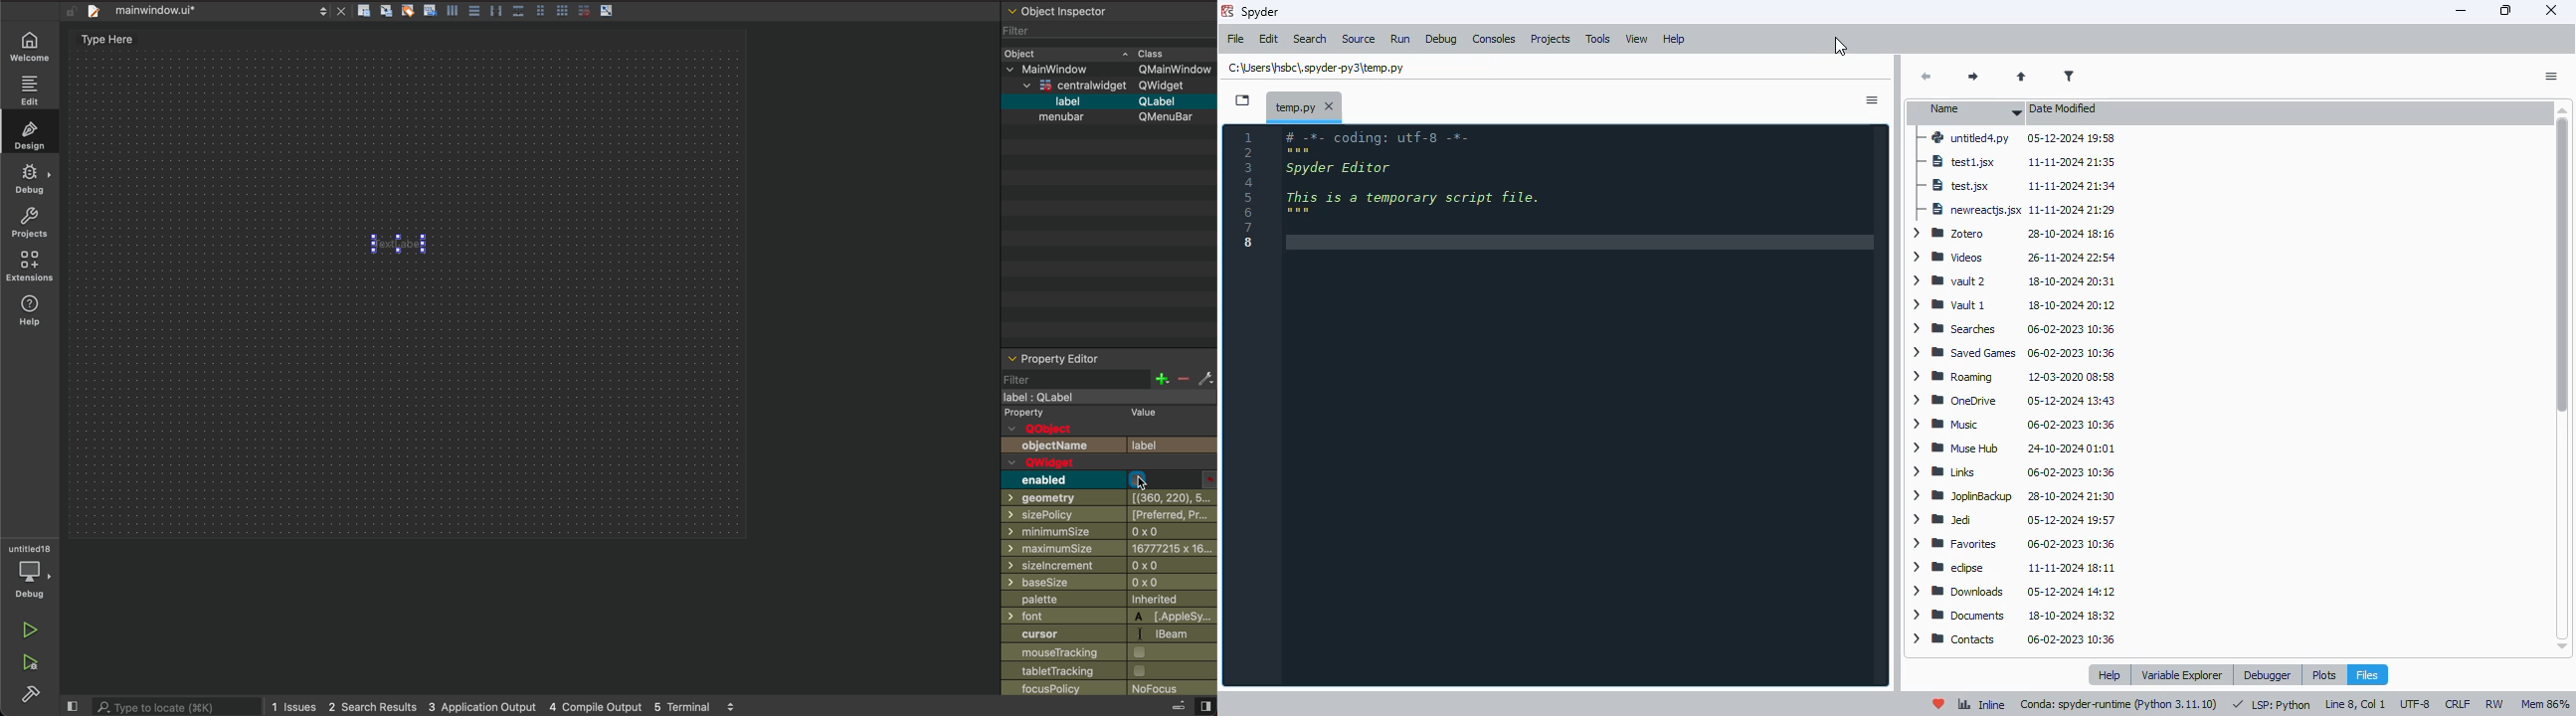  I want to click on UTF-8, so click(2415, 705).